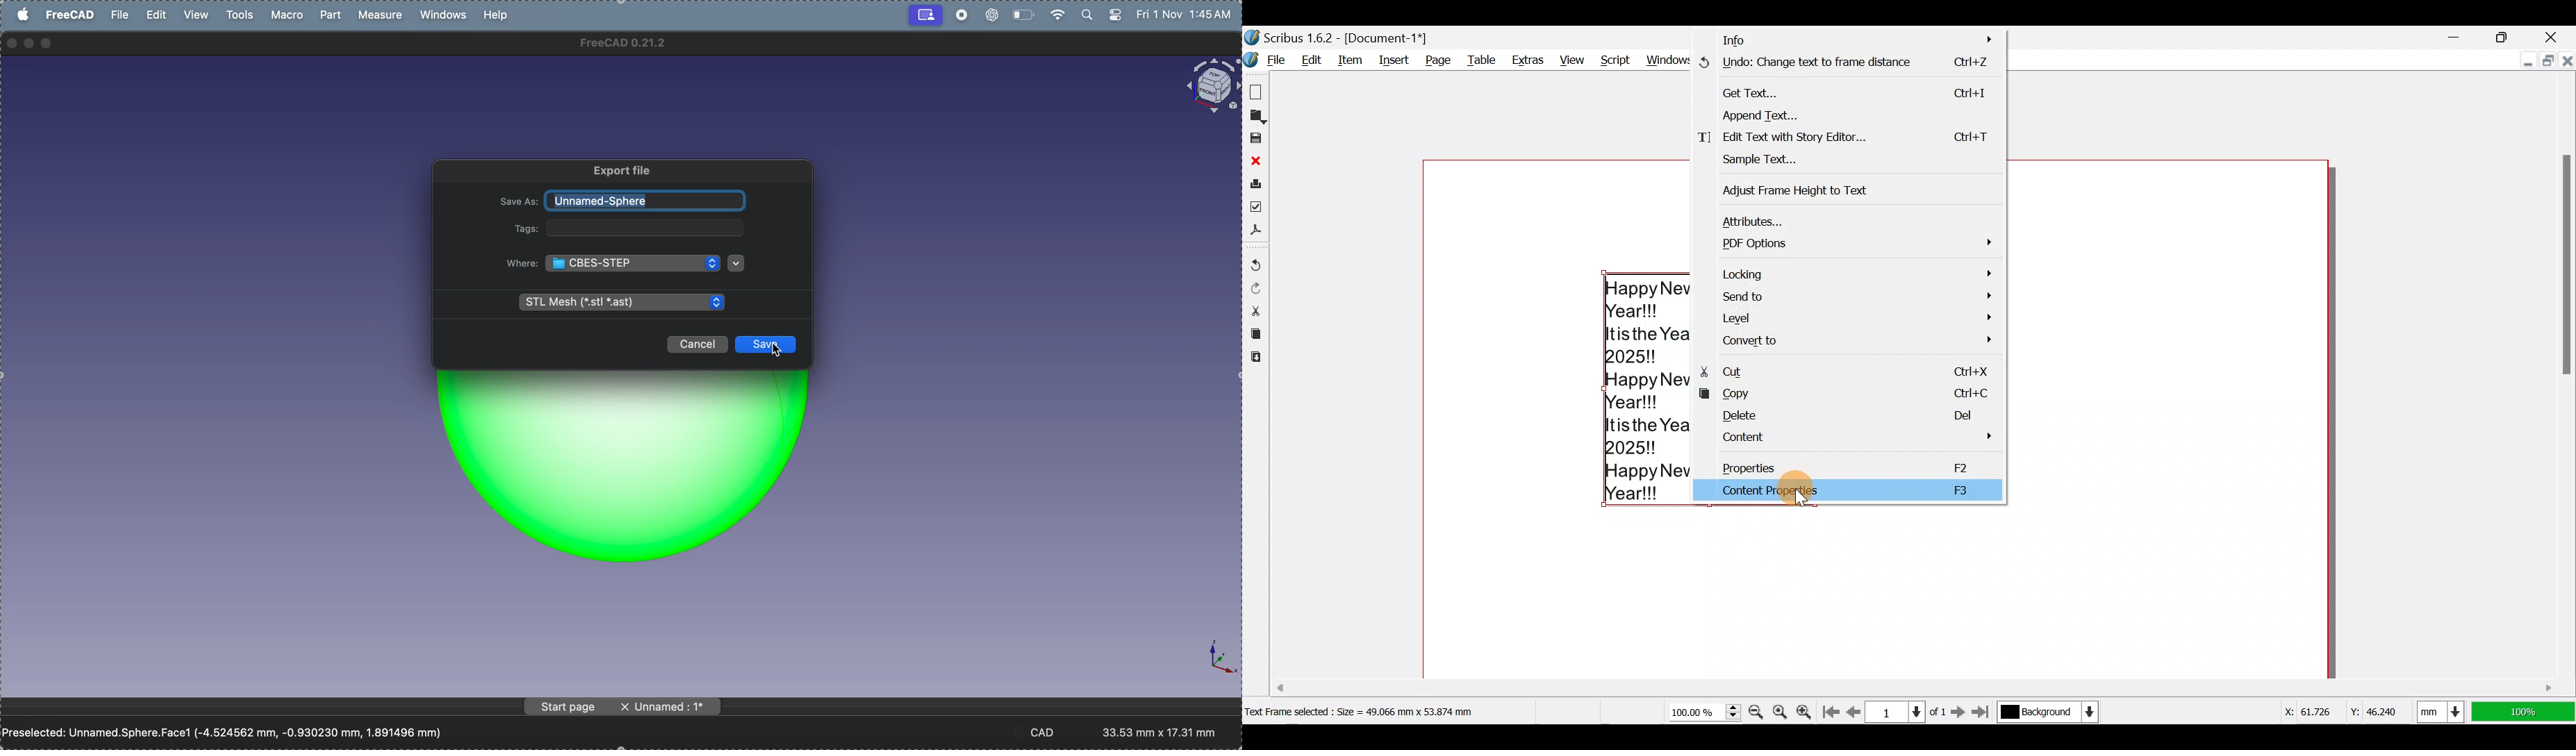 The image size is (2576, 756). What do you see at coordinates (923, 16) in the screenshot?
I see `account` at bounding box center [923, 16].